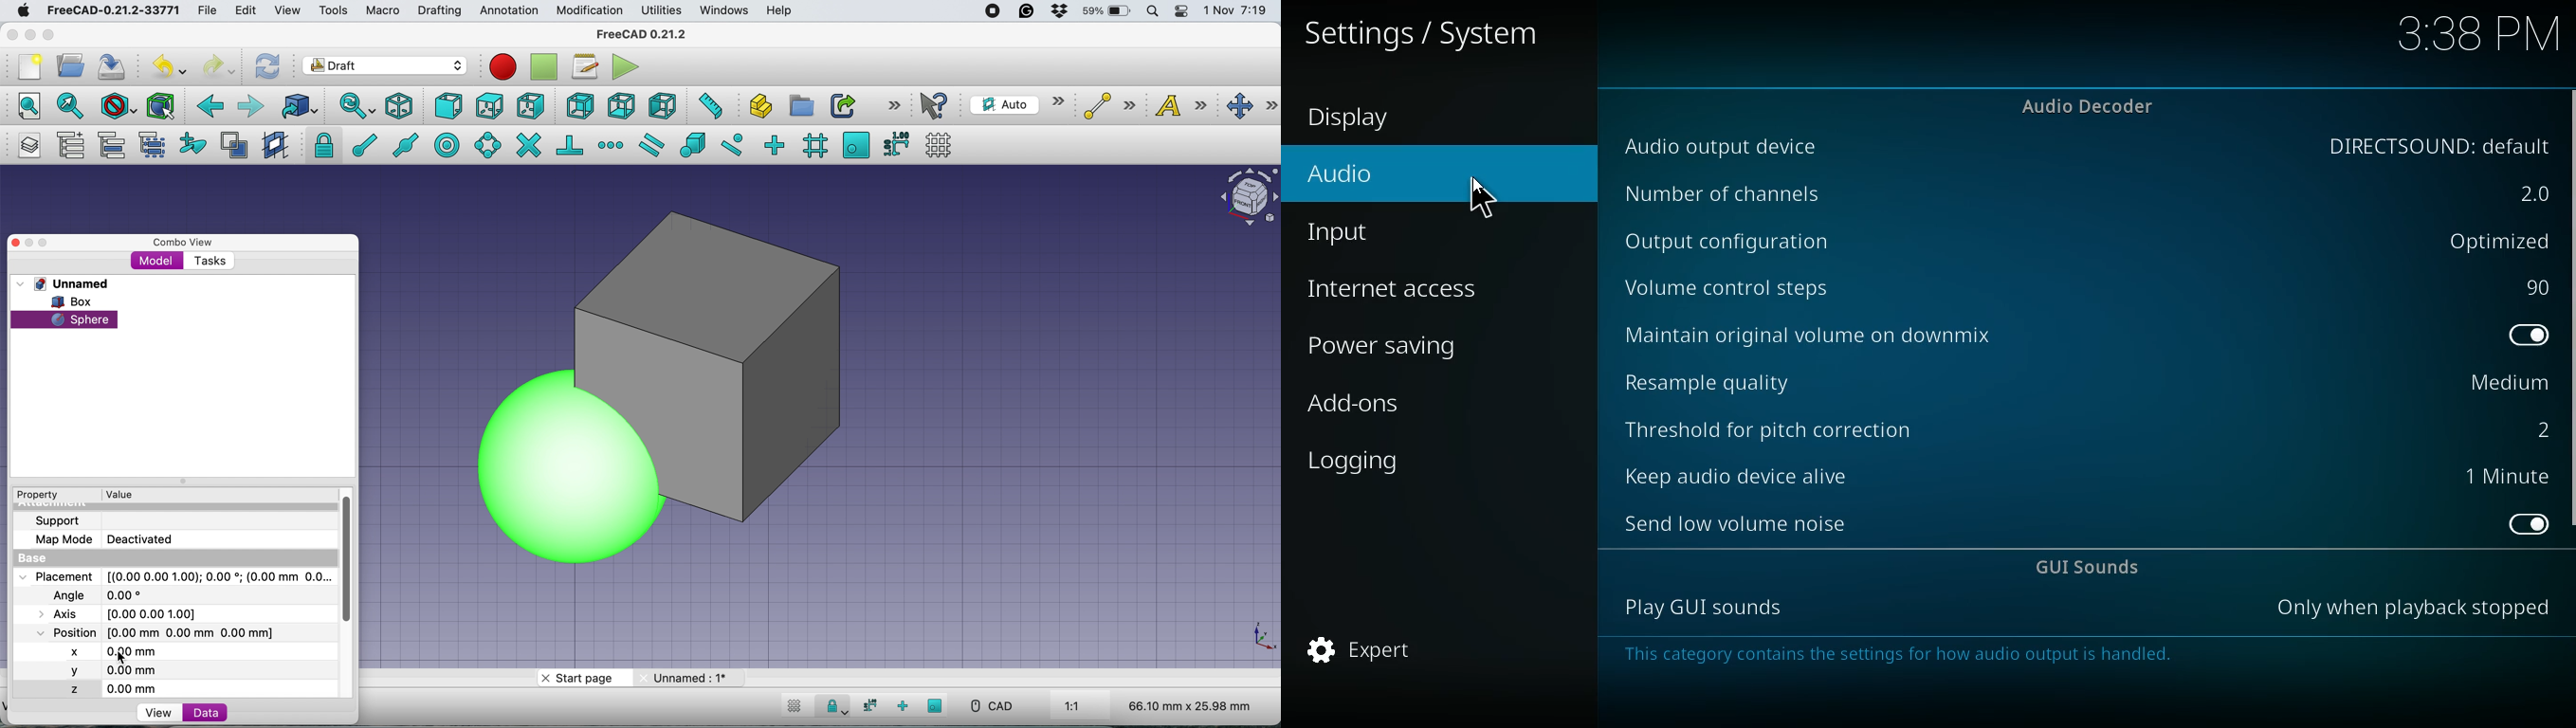 Image resolution: width=2576 pixels, height=728 pixels. I want to click on keep audio device alive, so click(1736, 470).